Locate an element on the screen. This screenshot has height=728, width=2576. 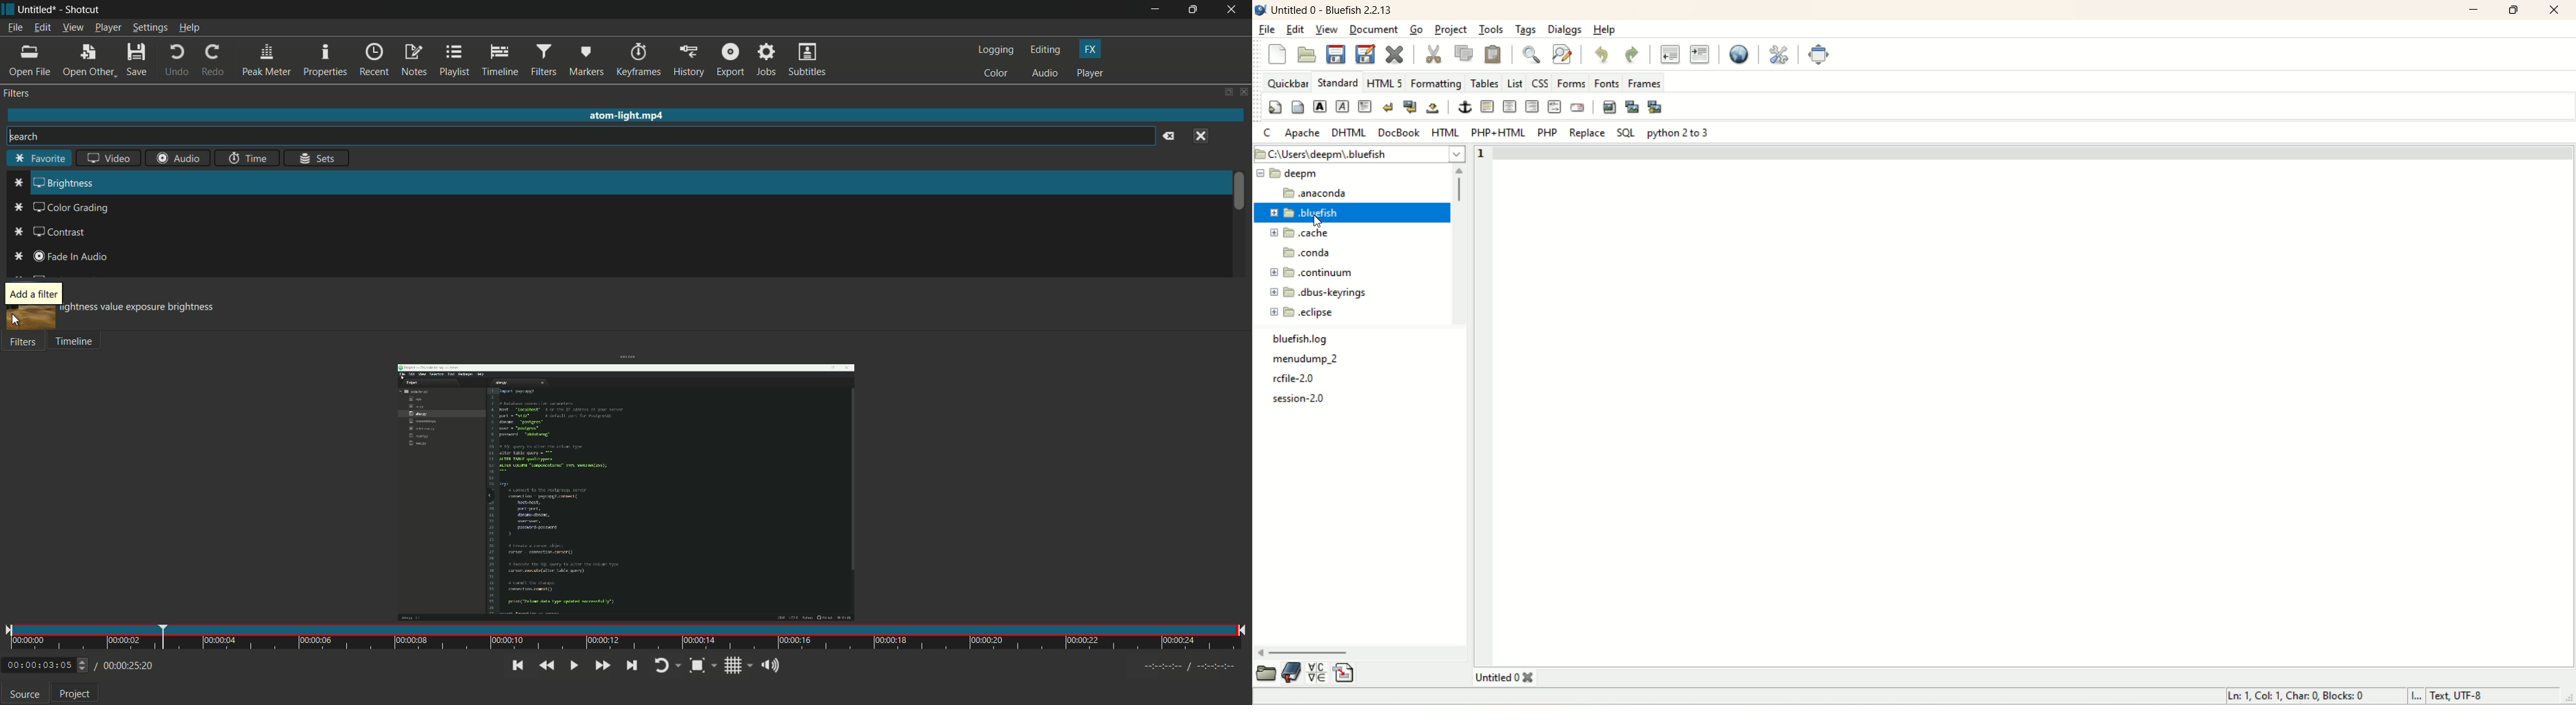
history is located at coordinates (688, 59).